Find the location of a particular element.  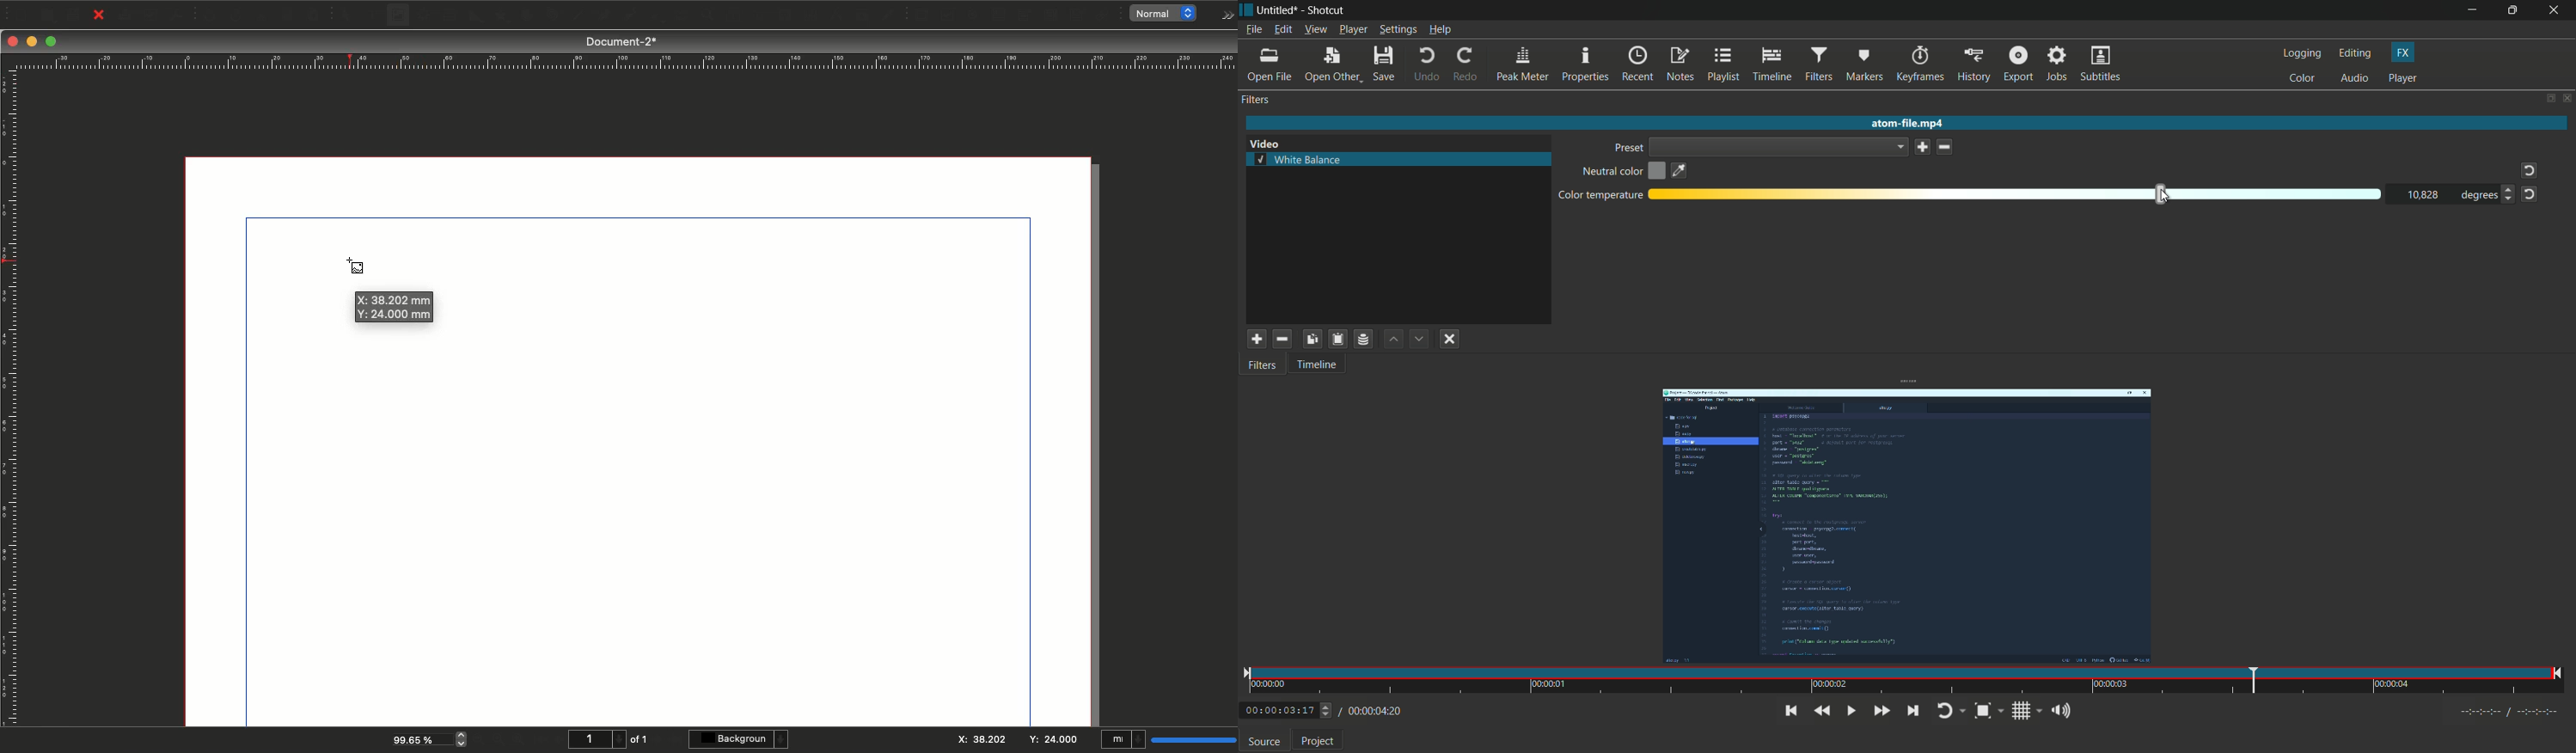

show volume control is located at coordinates (2064, 710).